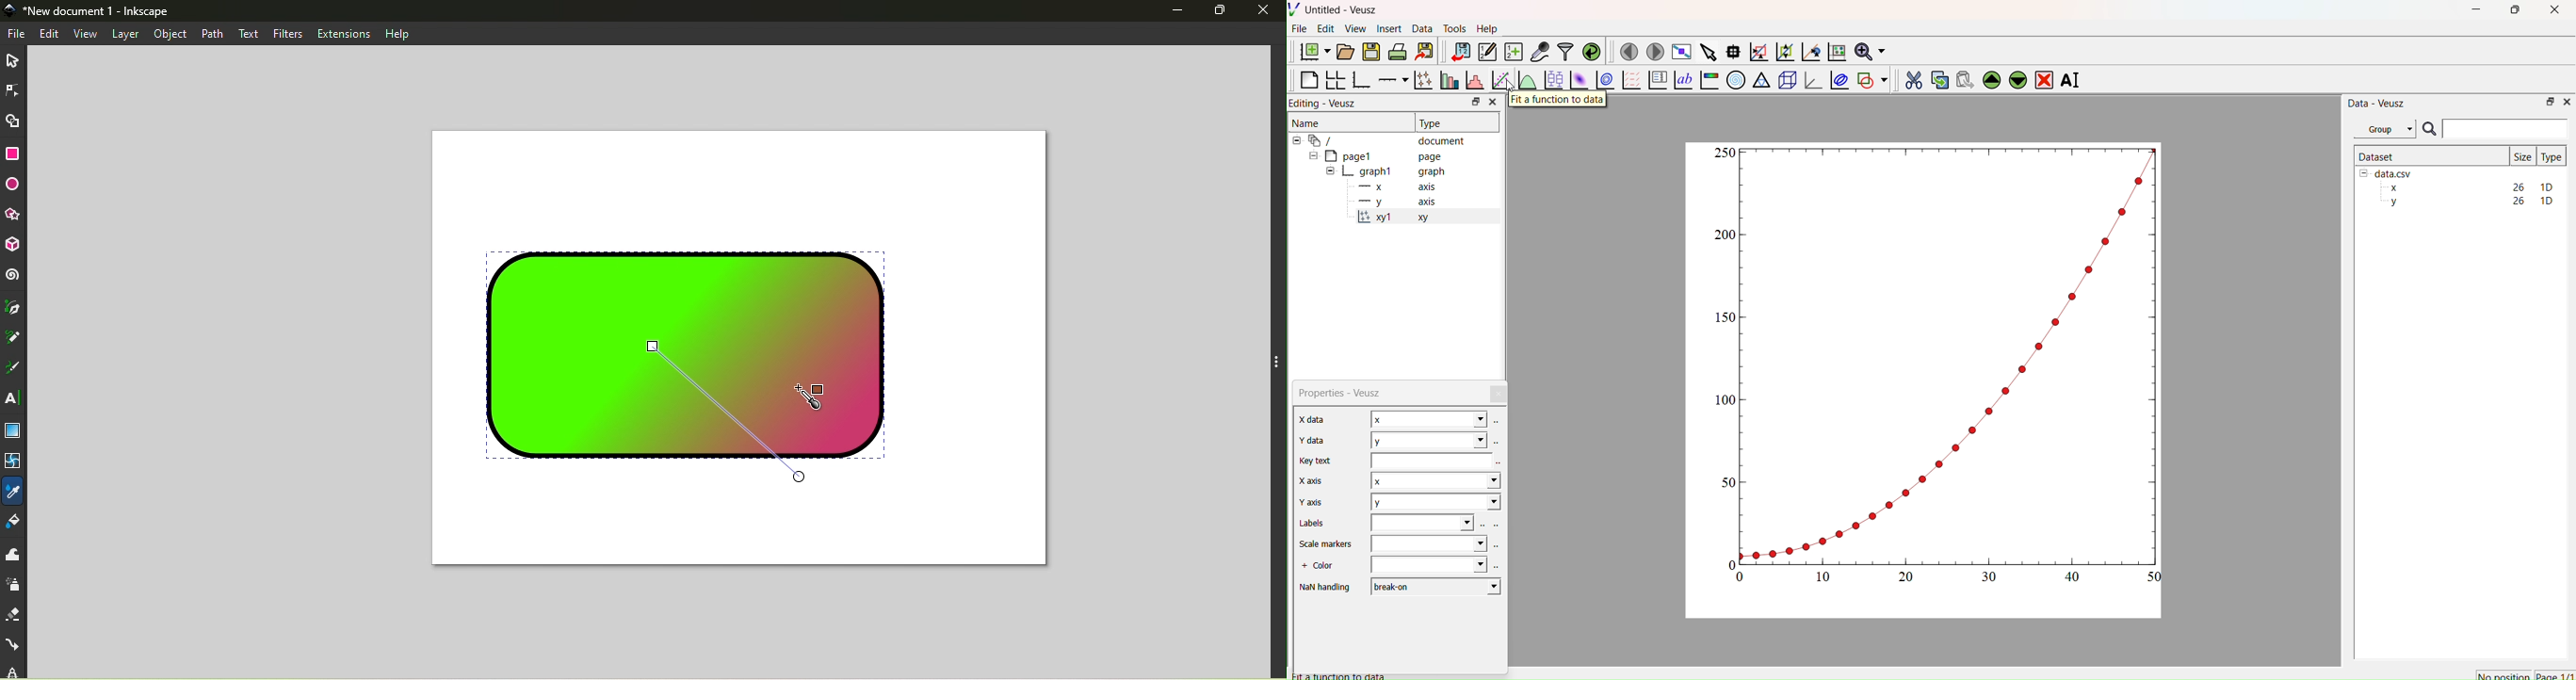 This screenshot has width=2576, height=700. What do you see at coordinates (1497, 441) in the screenshot?
I see `Select using dataset browser` at bounding box center [1497, 441].